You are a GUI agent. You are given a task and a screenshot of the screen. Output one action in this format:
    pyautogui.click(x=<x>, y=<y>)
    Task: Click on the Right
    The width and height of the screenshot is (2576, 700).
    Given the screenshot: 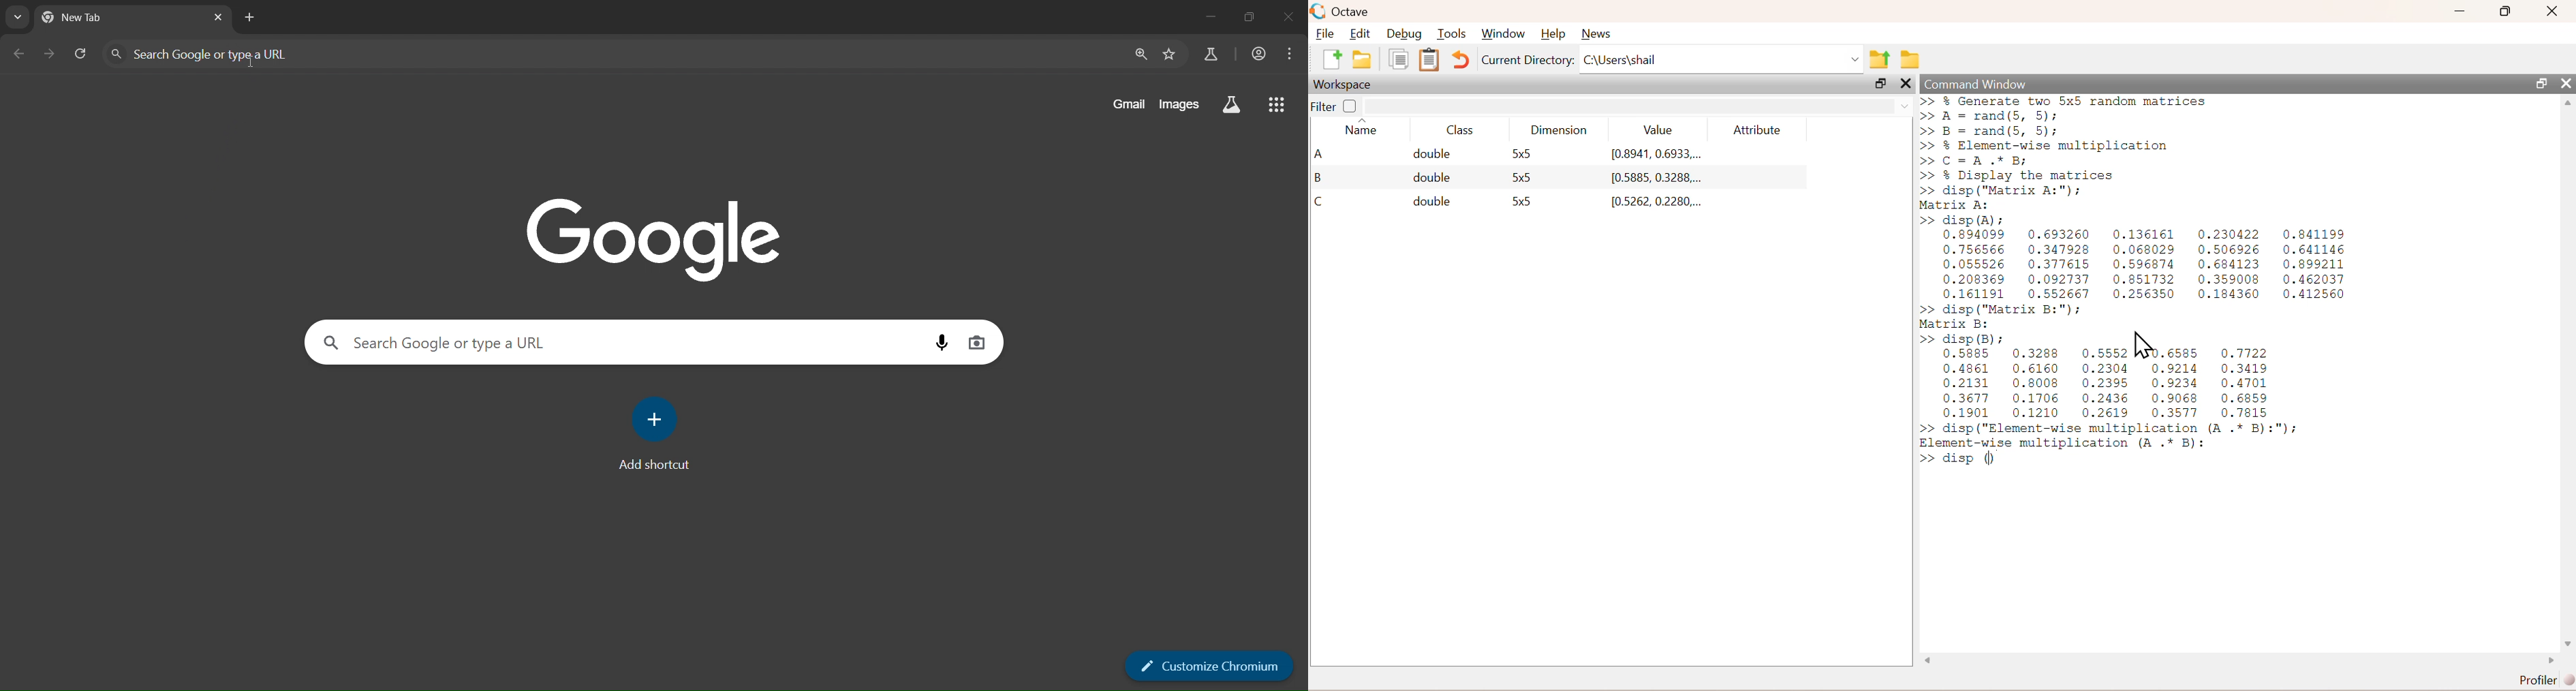 What is the action you would take?
    pyautogui.click(x=2548, y=659)
    